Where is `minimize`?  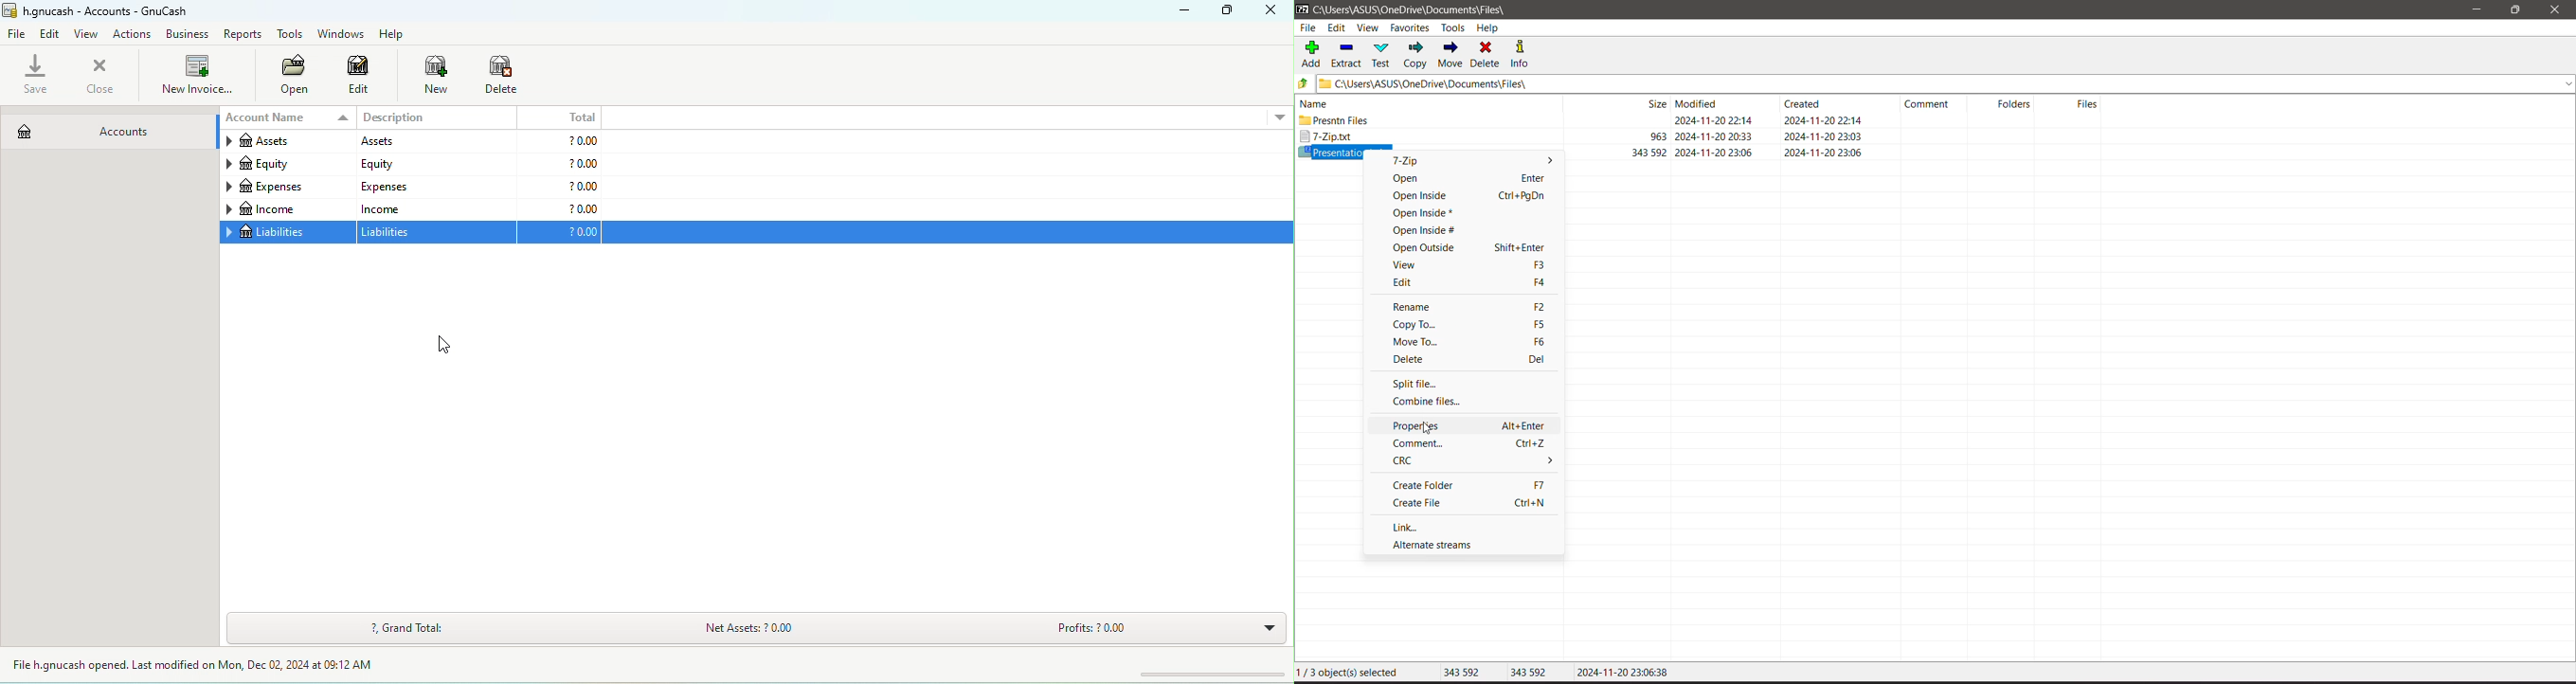
minimize is located at coordinates (1180, 10).